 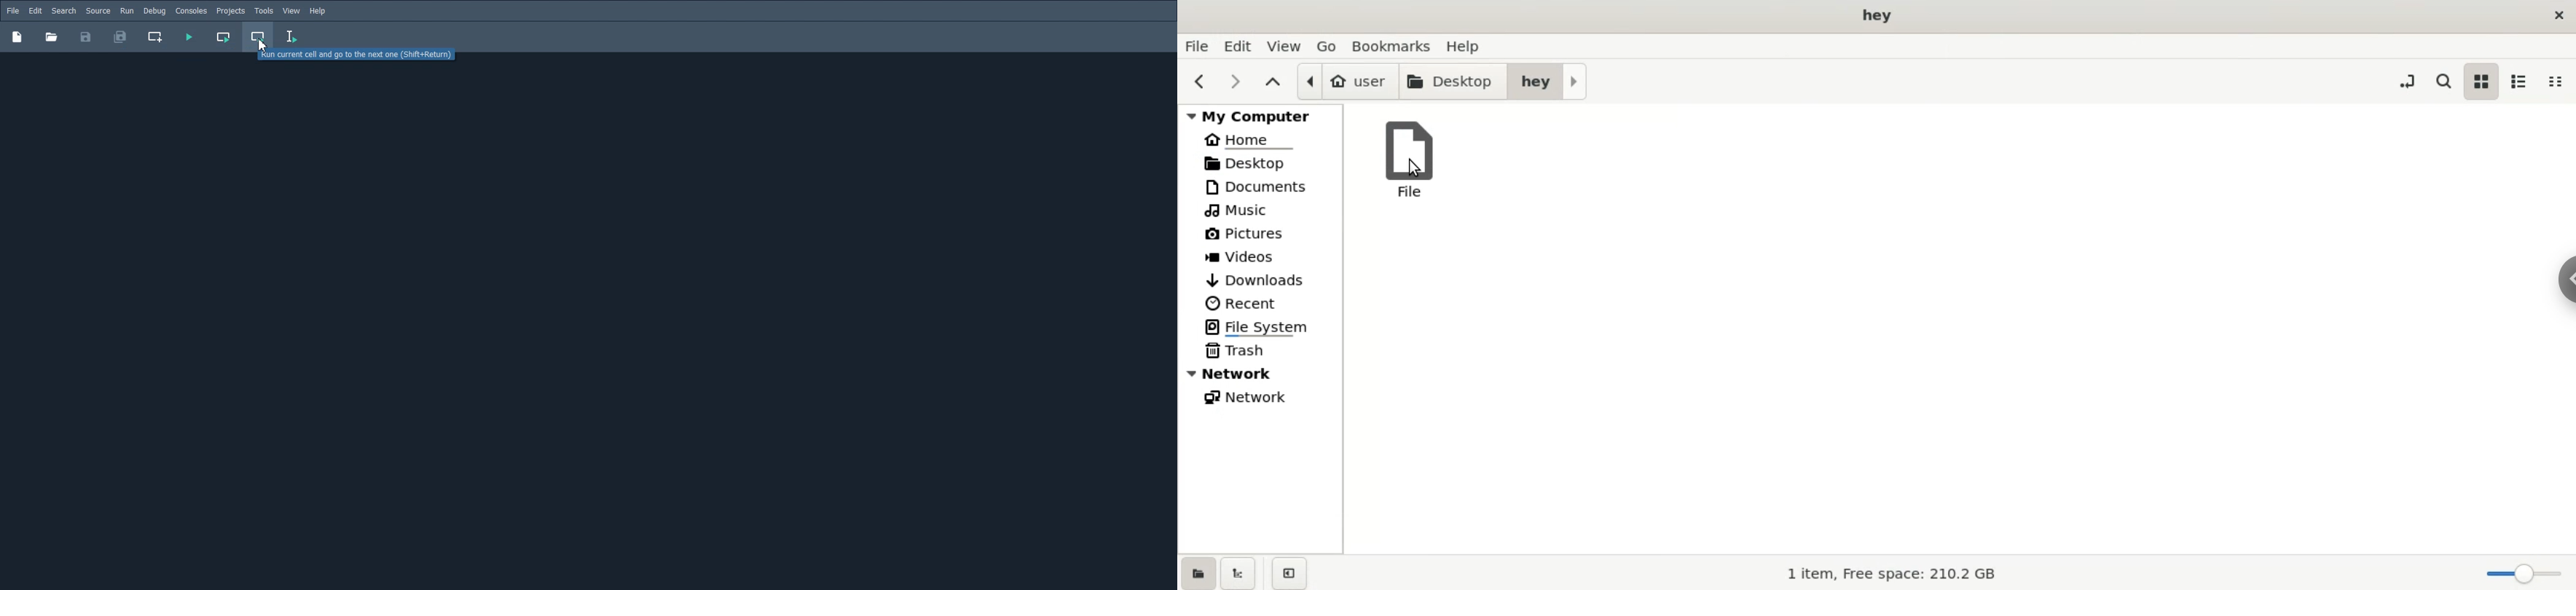 What do you see at coordinates (231, 11) in the screenshot?
I see `Projects` at bounding box center [231, 11].